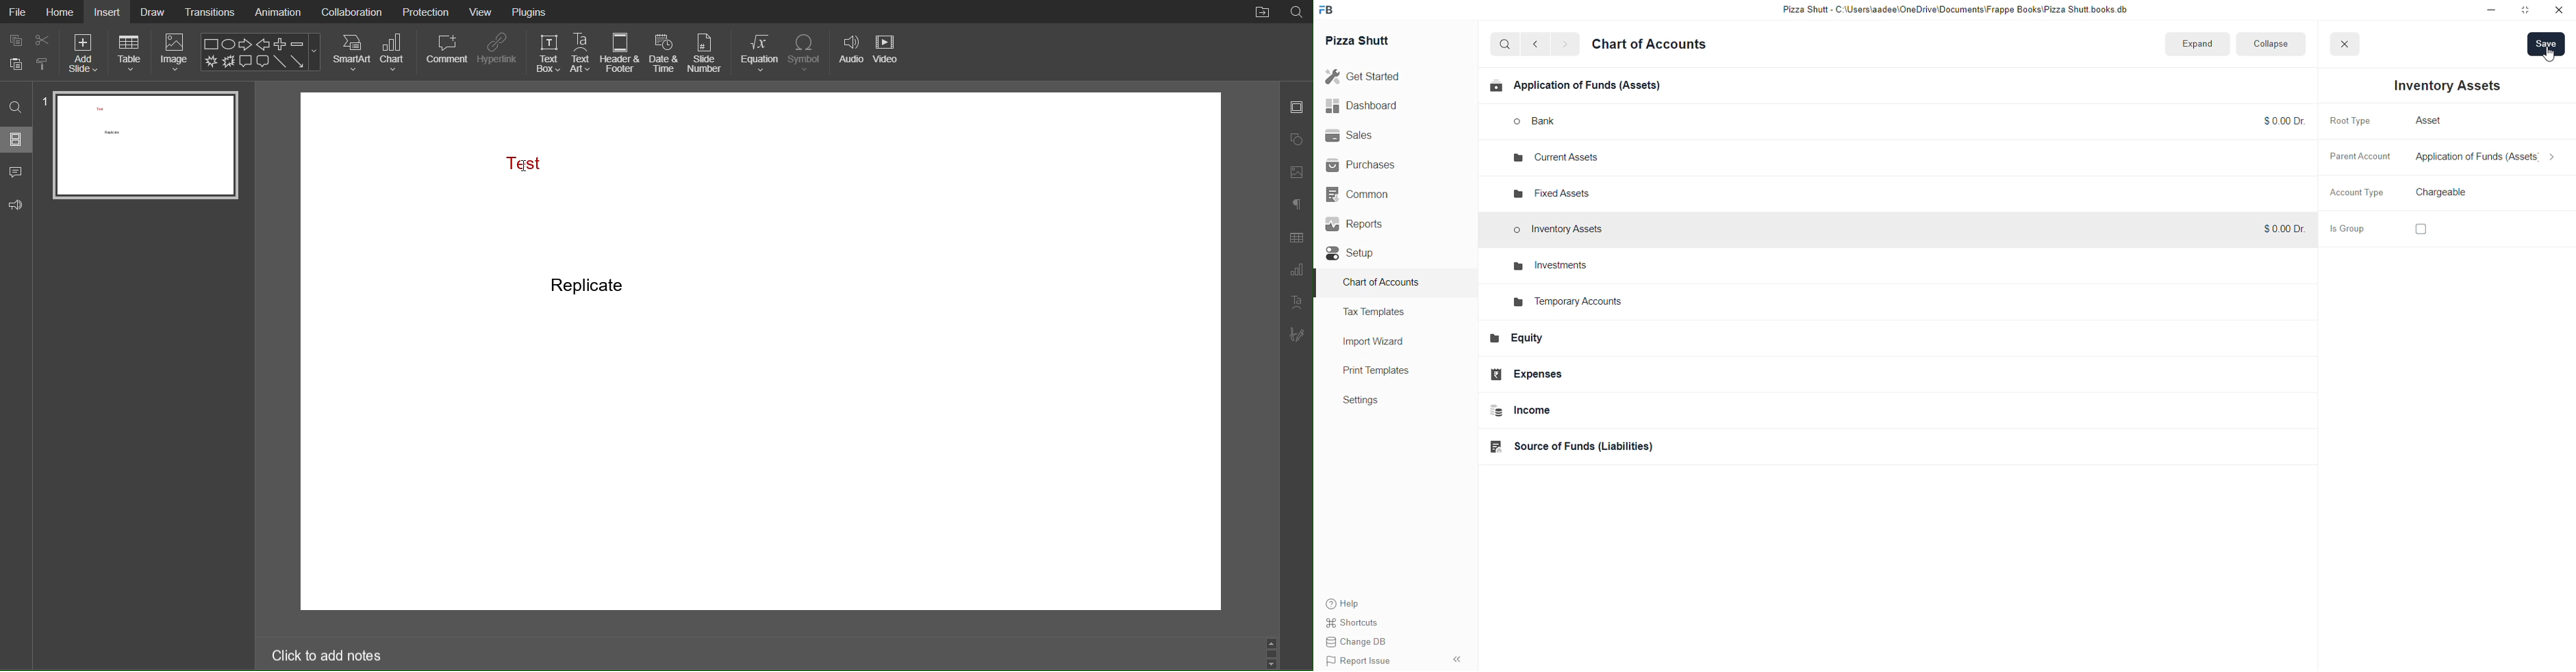 The height and width of the screenshot is (672, 2576). What do you see at coordinates (1590, 412) in the screenshot?
I see `Income ` at bounding box center [1590, 412].